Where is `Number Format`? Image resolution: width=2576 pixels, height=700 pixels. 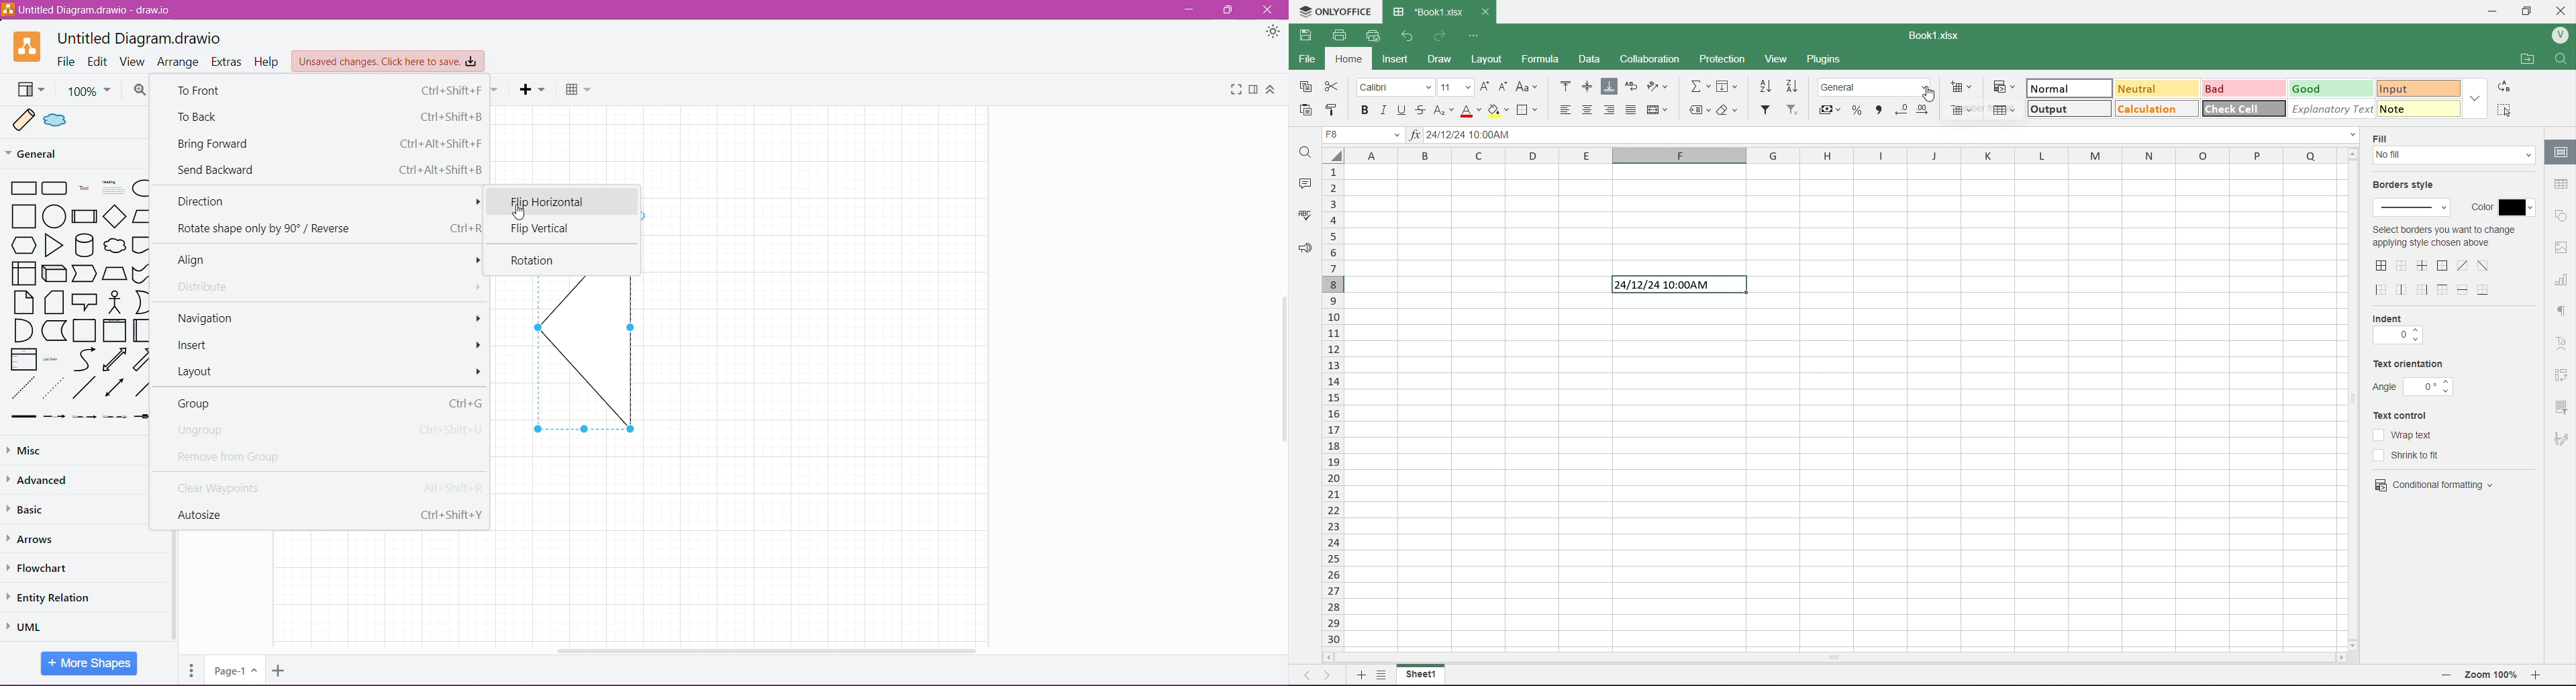
Number Format is located at coordinates (1877, 86).